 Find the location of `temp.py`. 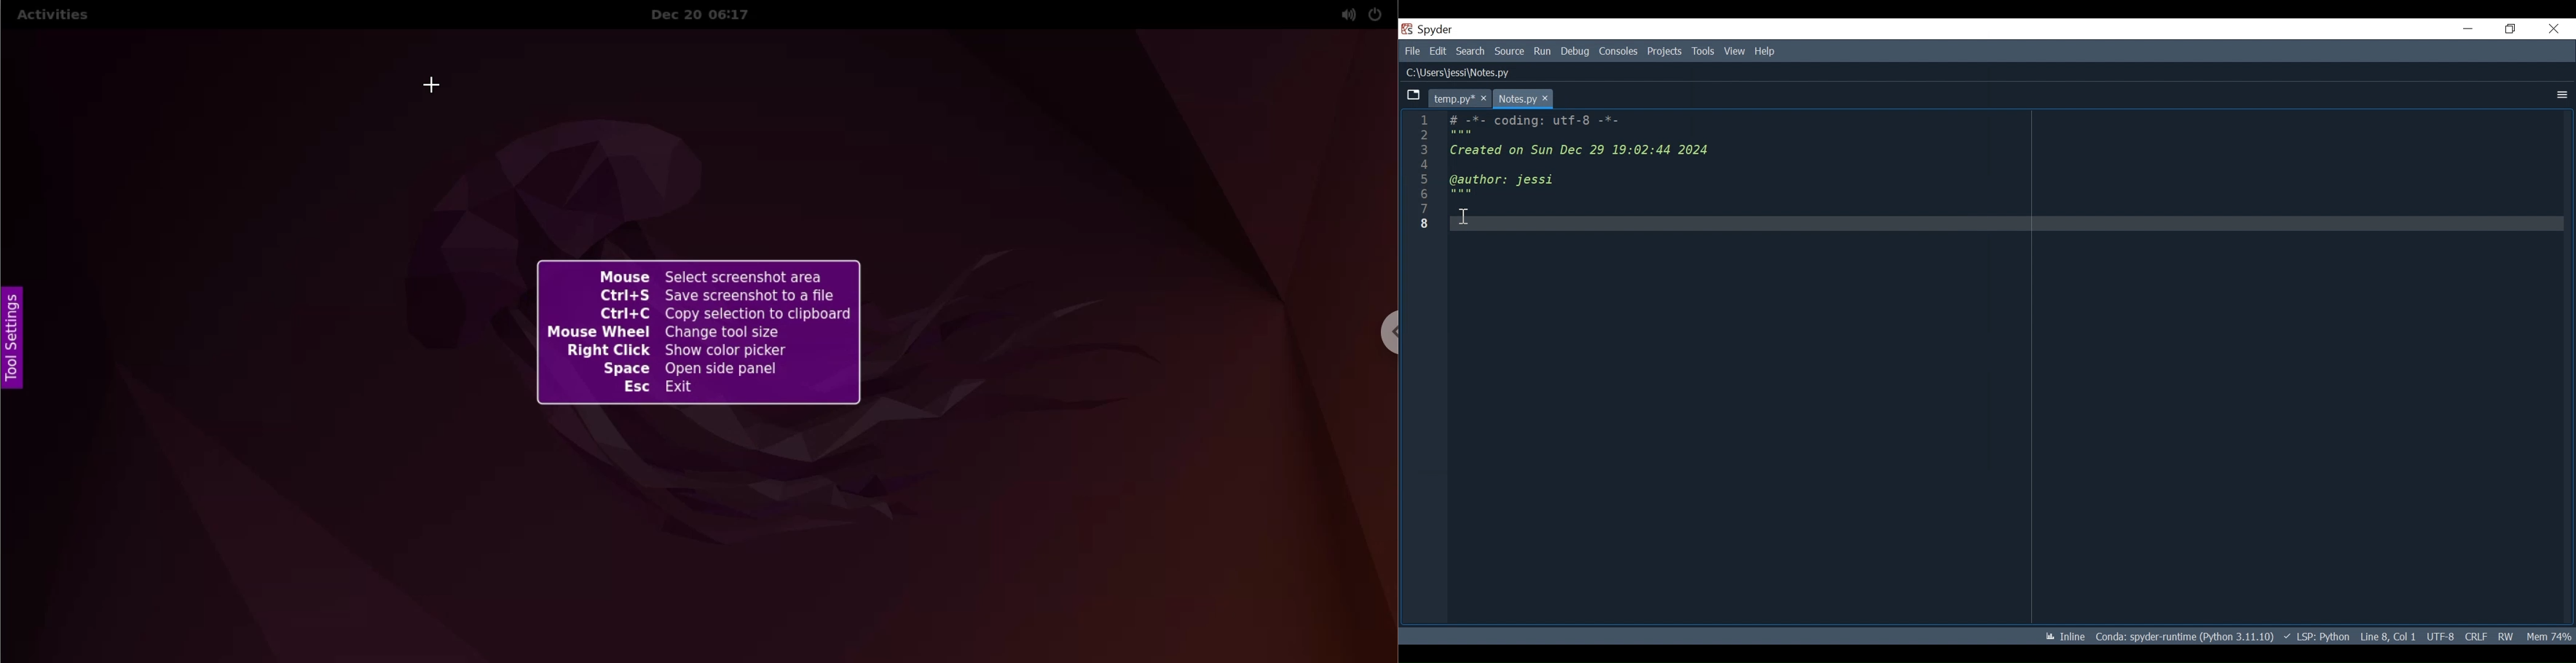

temp.py is located at coordinates (1459, 98).